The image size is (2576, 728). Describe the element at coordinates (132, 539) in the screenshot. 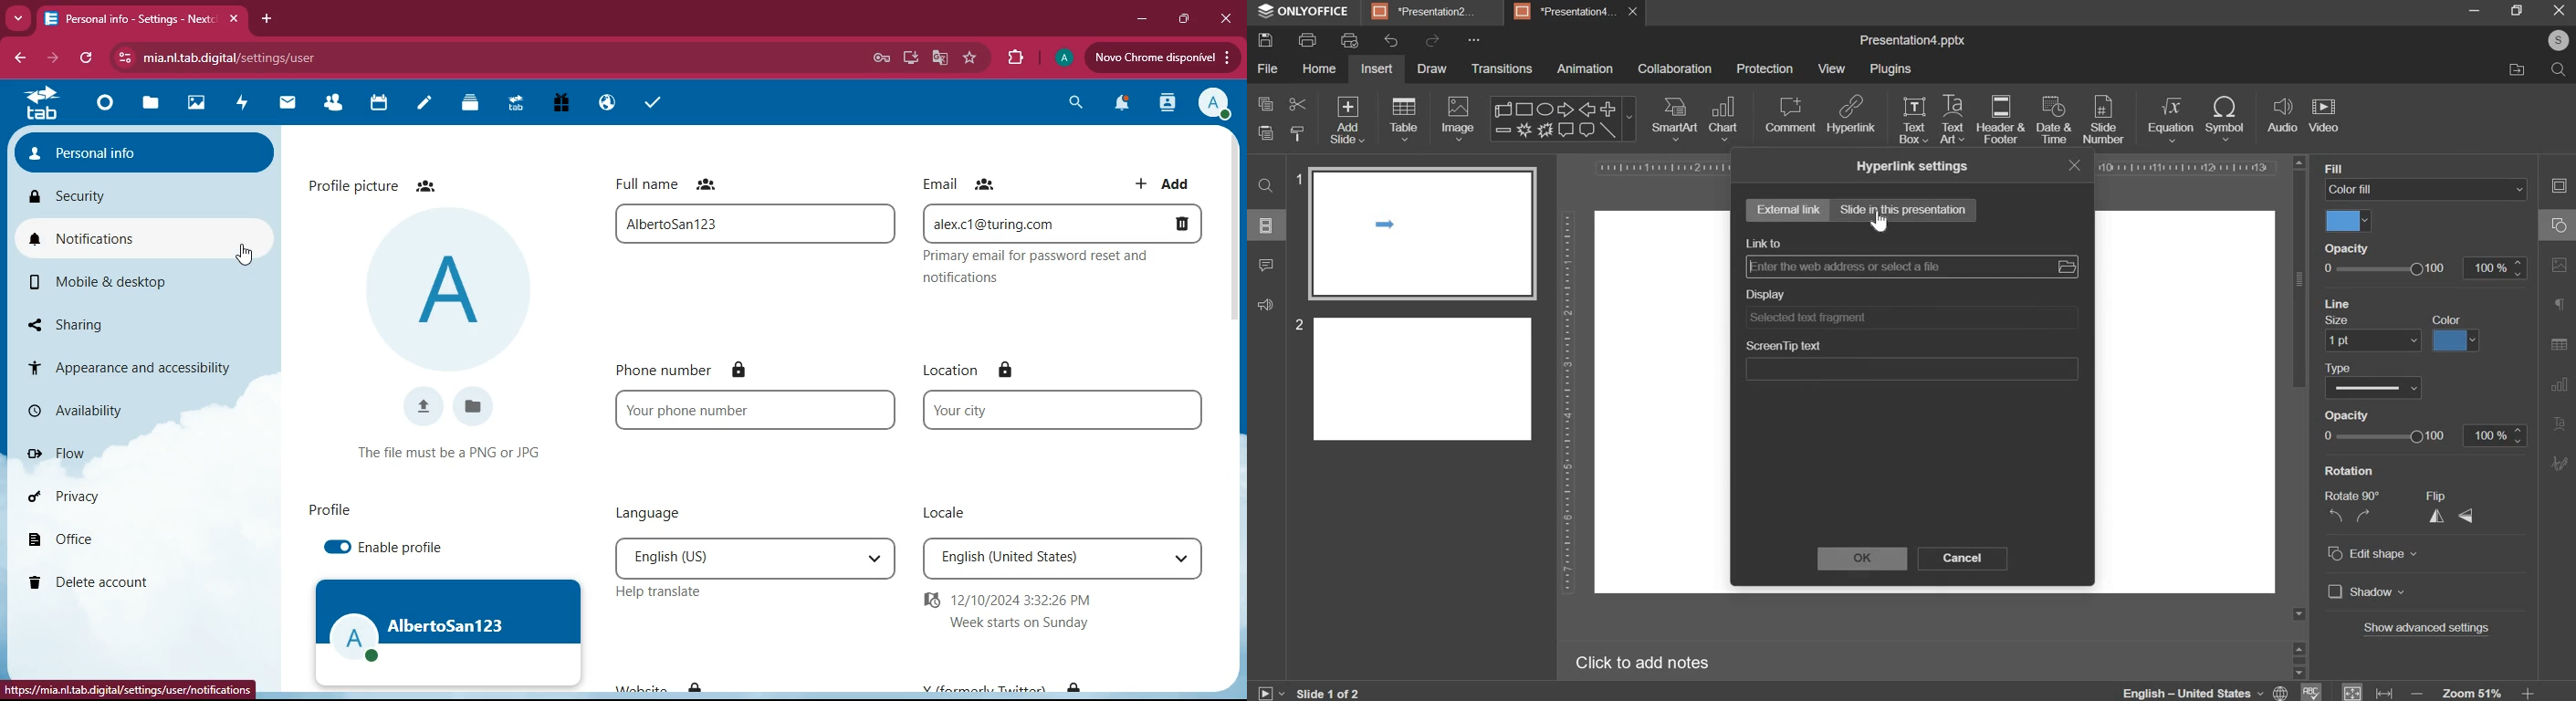

I see `office` at that location.